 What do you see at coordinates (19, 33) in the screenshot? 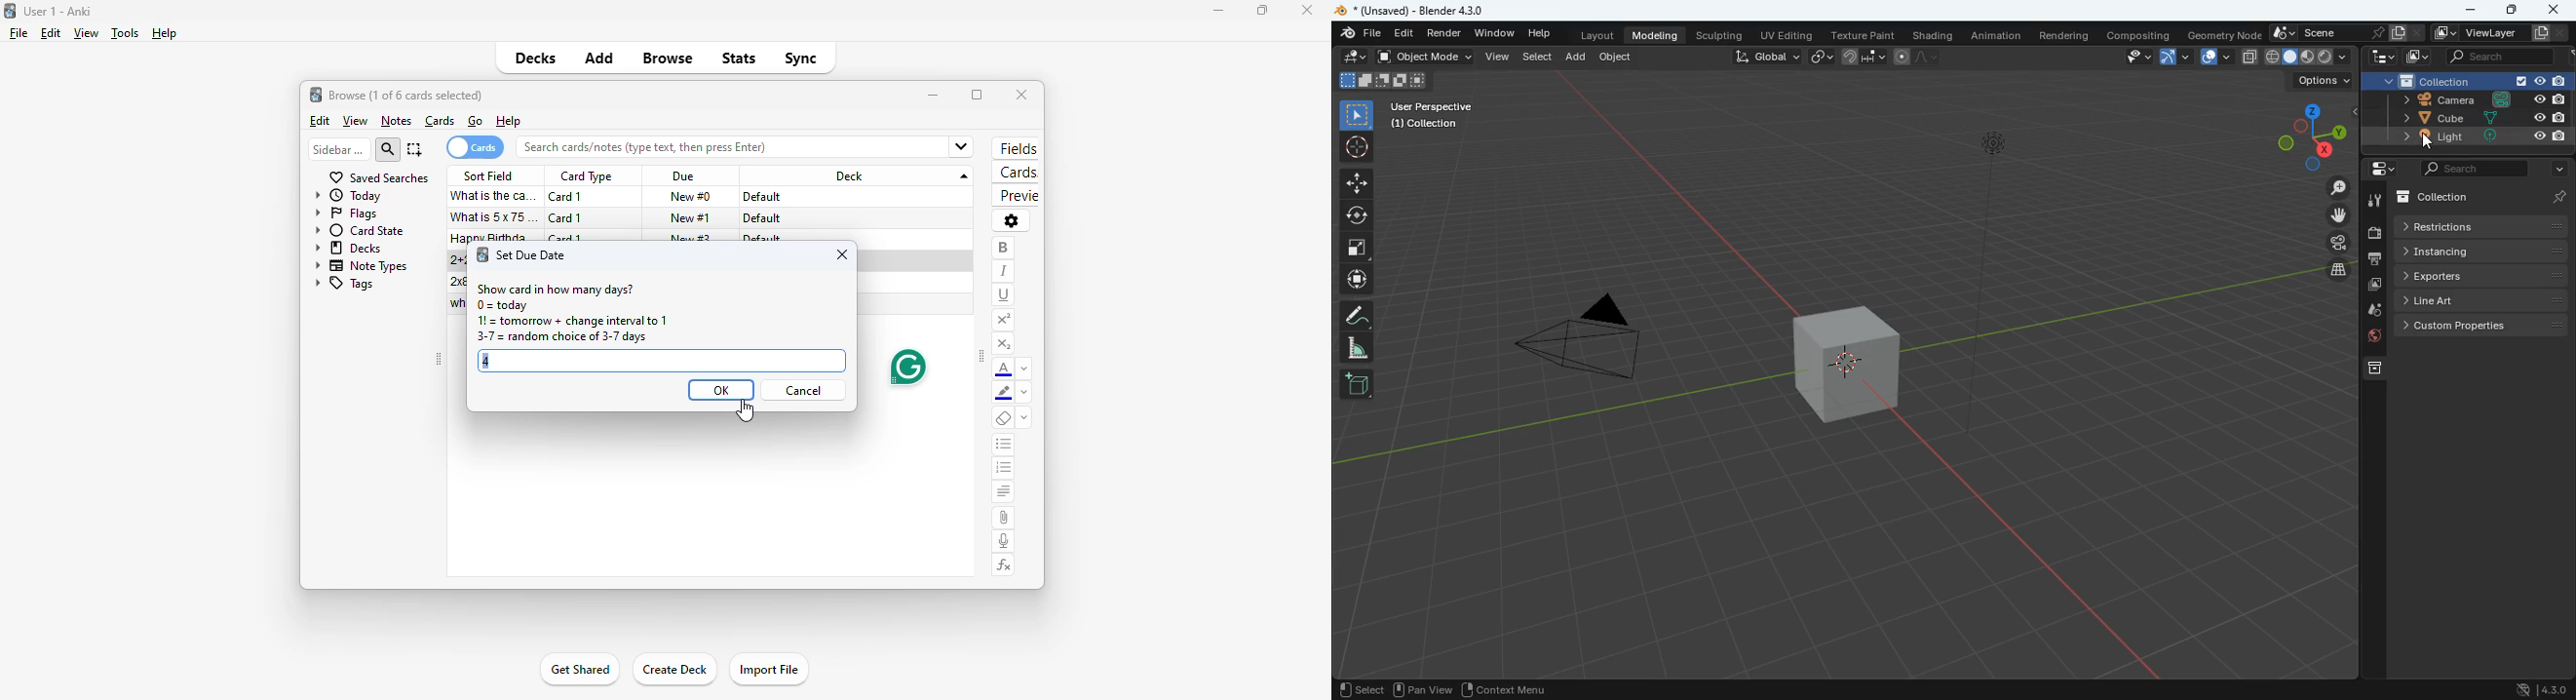
I see `file` at bounding box center [19, 33].